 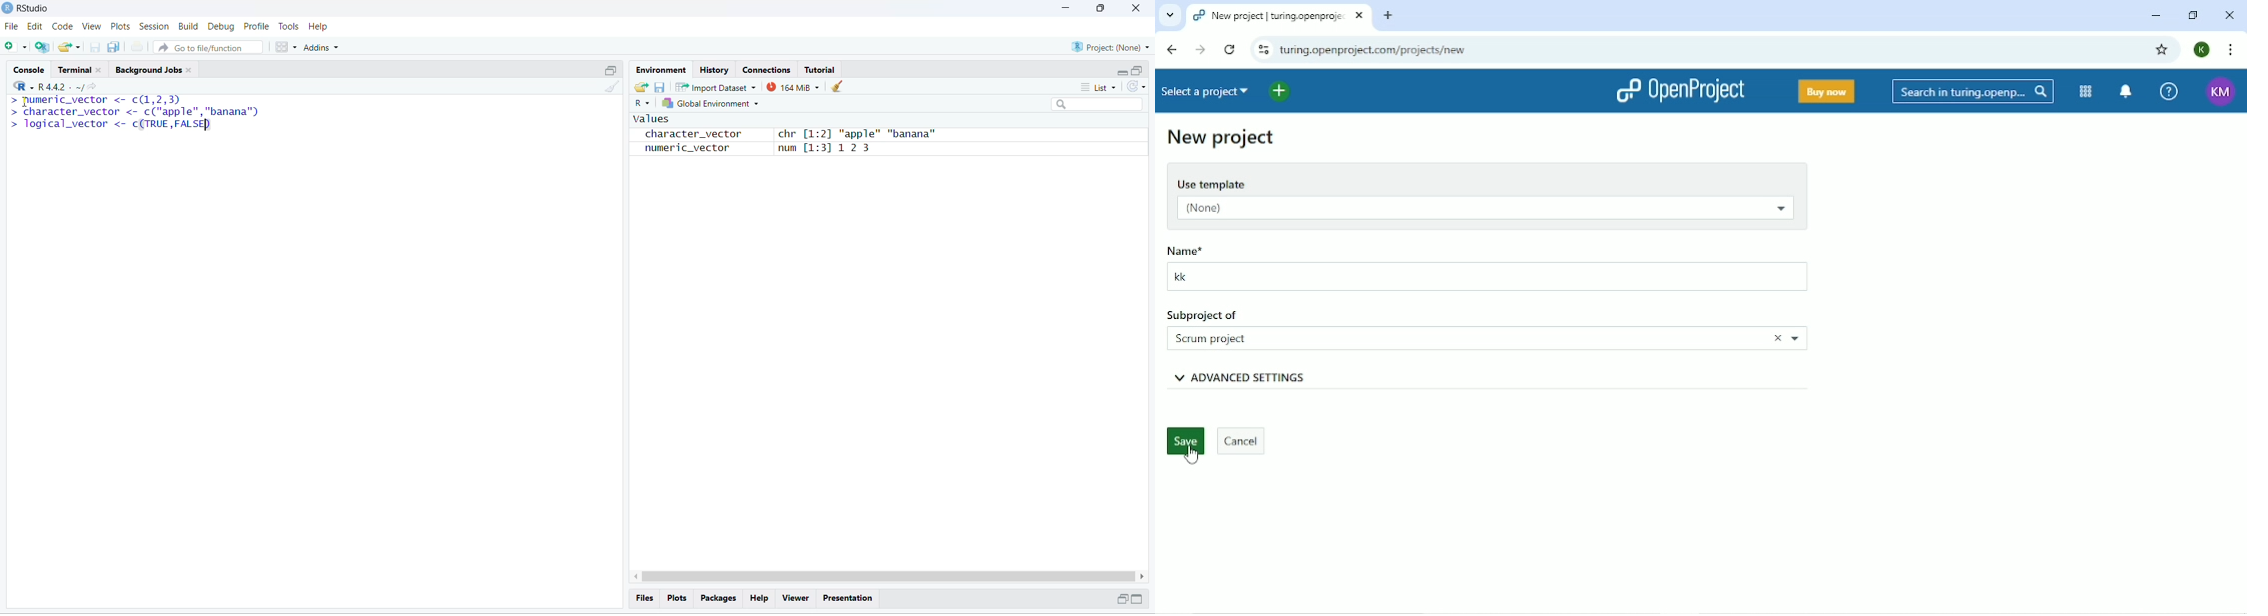 I want to click on save current document, so click(x=95, y=48).